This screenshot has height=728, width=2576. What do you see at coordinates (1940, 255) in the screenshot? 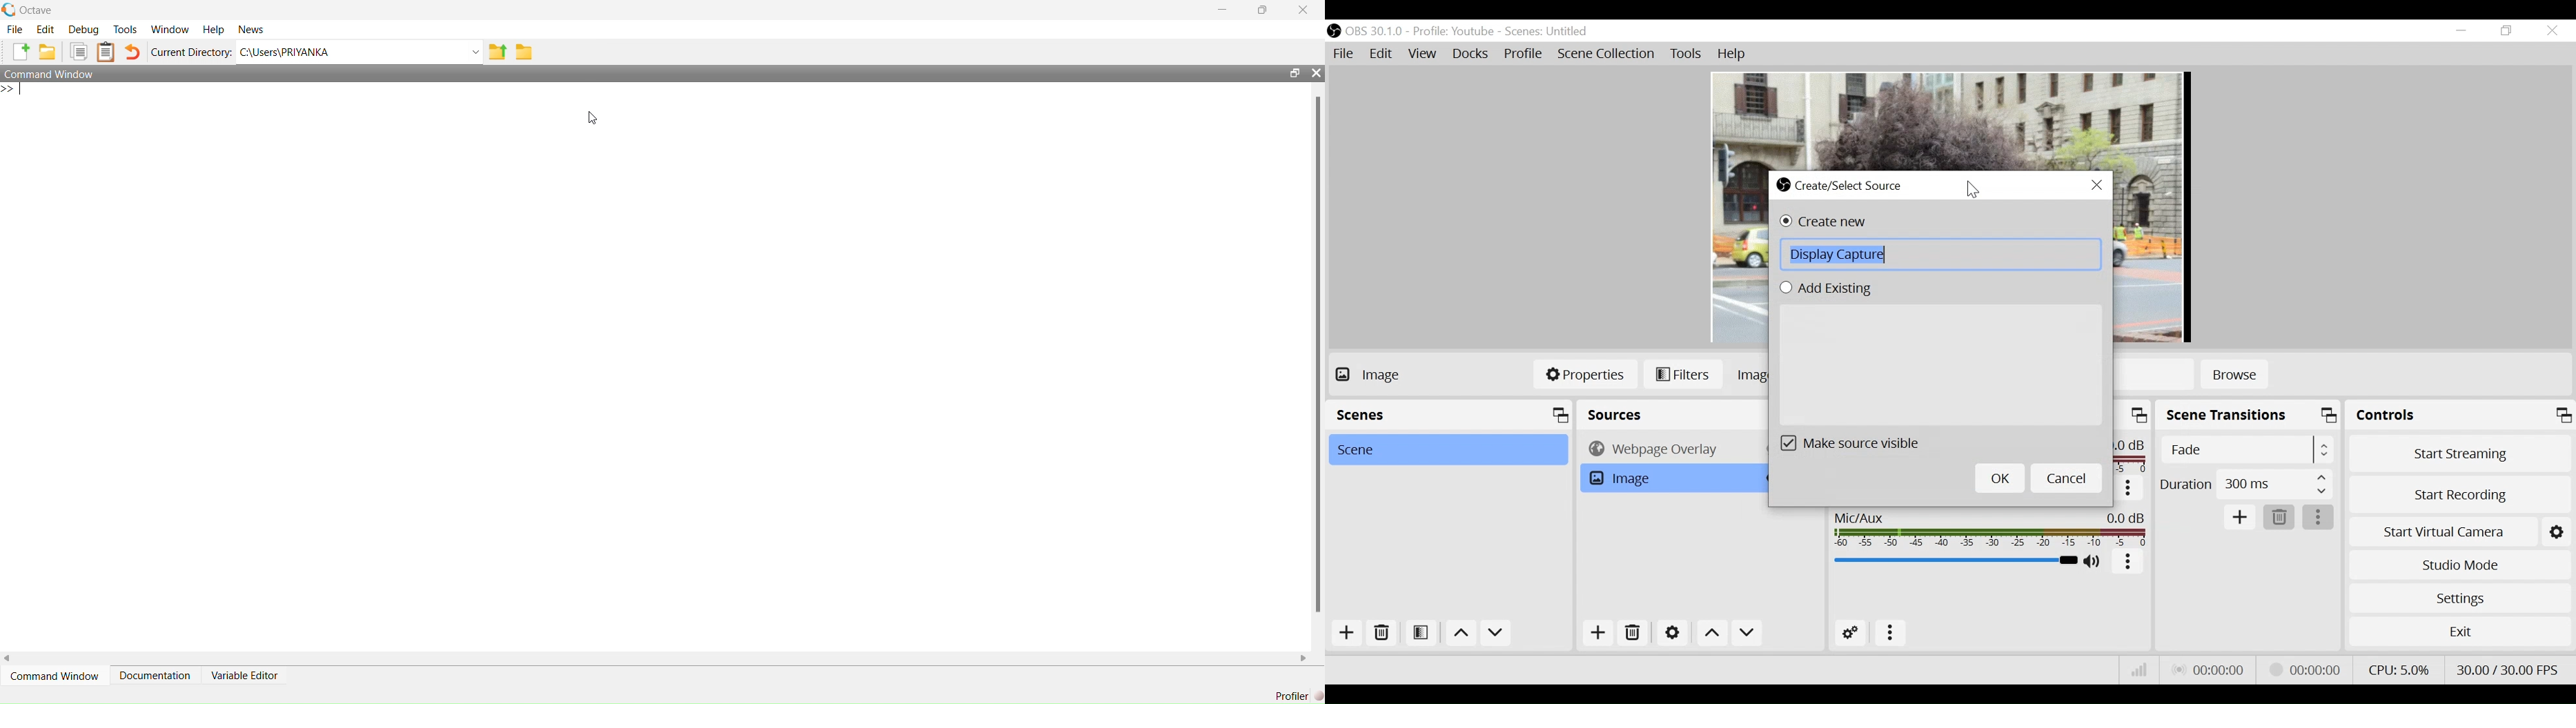
I see `Display Capture` at bounding box center [1940, 255].